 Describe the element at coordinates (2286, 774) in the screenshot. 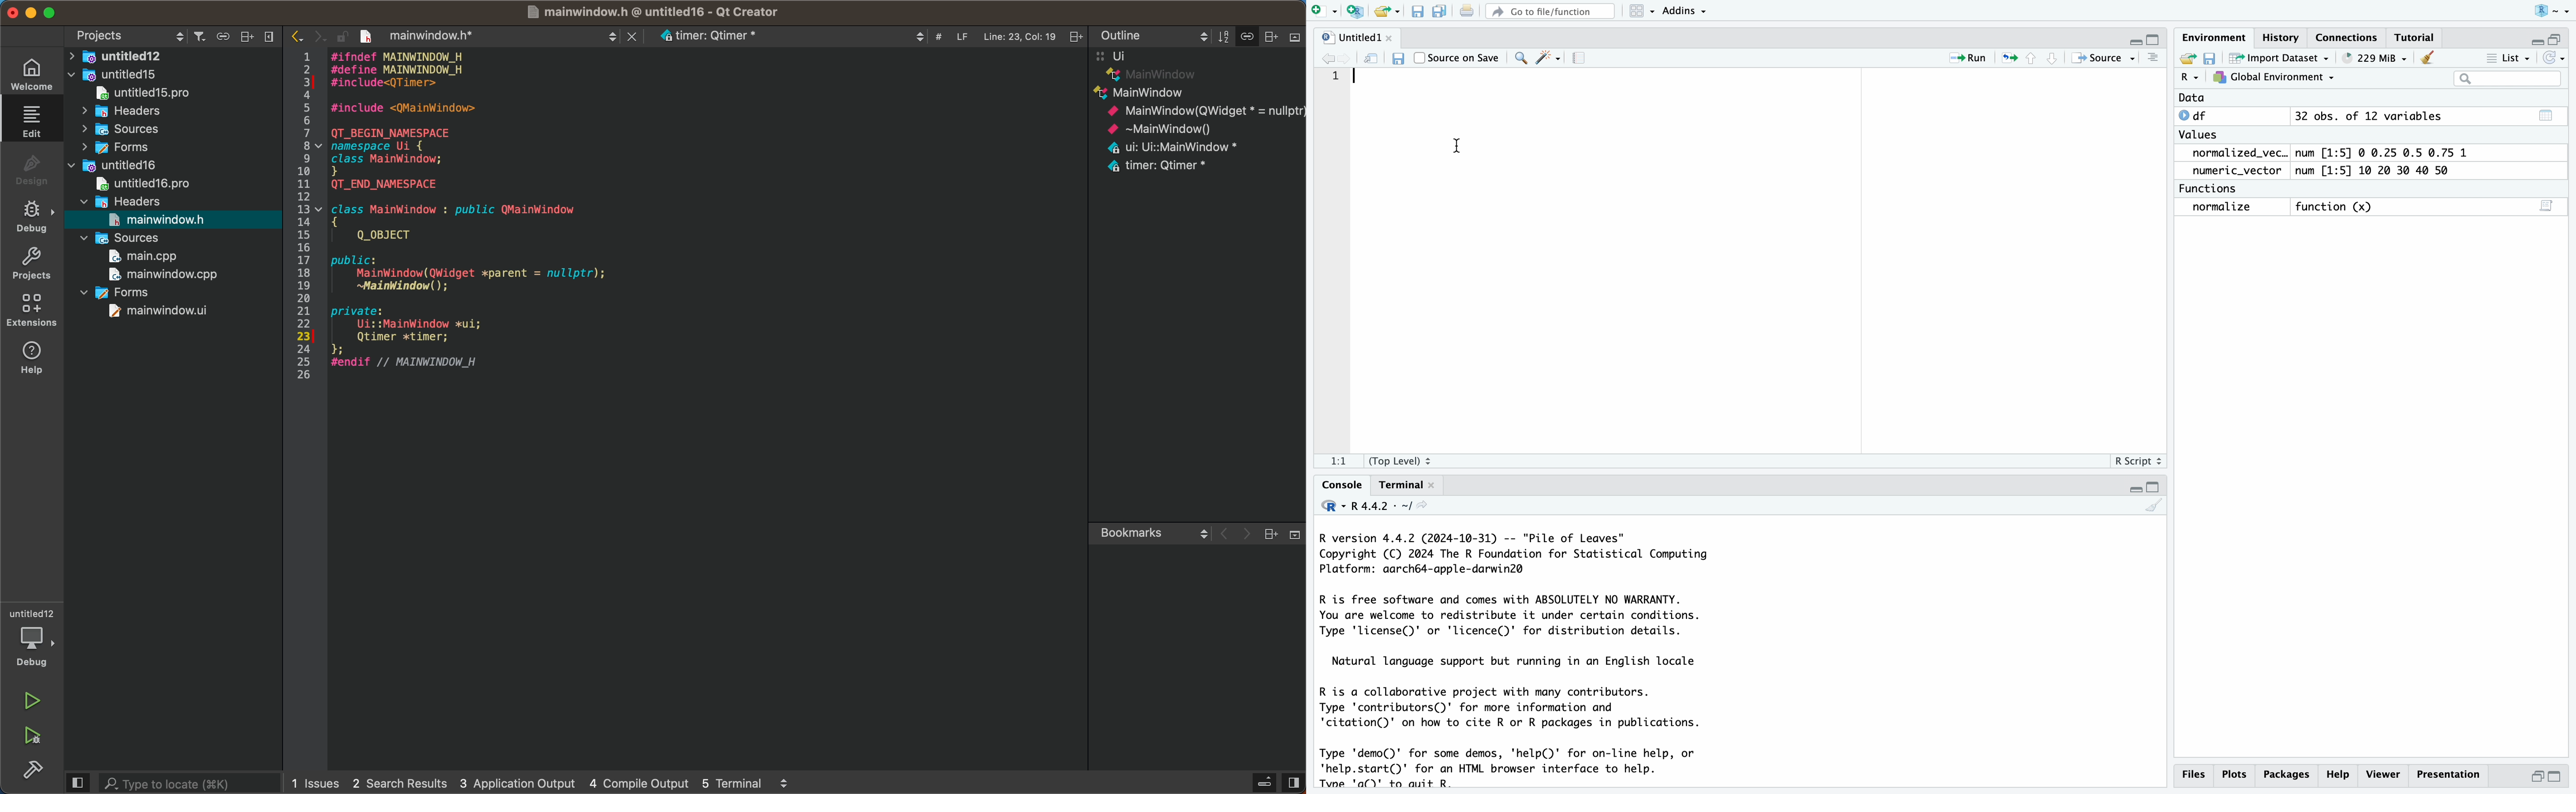

I see `Help` at that location.